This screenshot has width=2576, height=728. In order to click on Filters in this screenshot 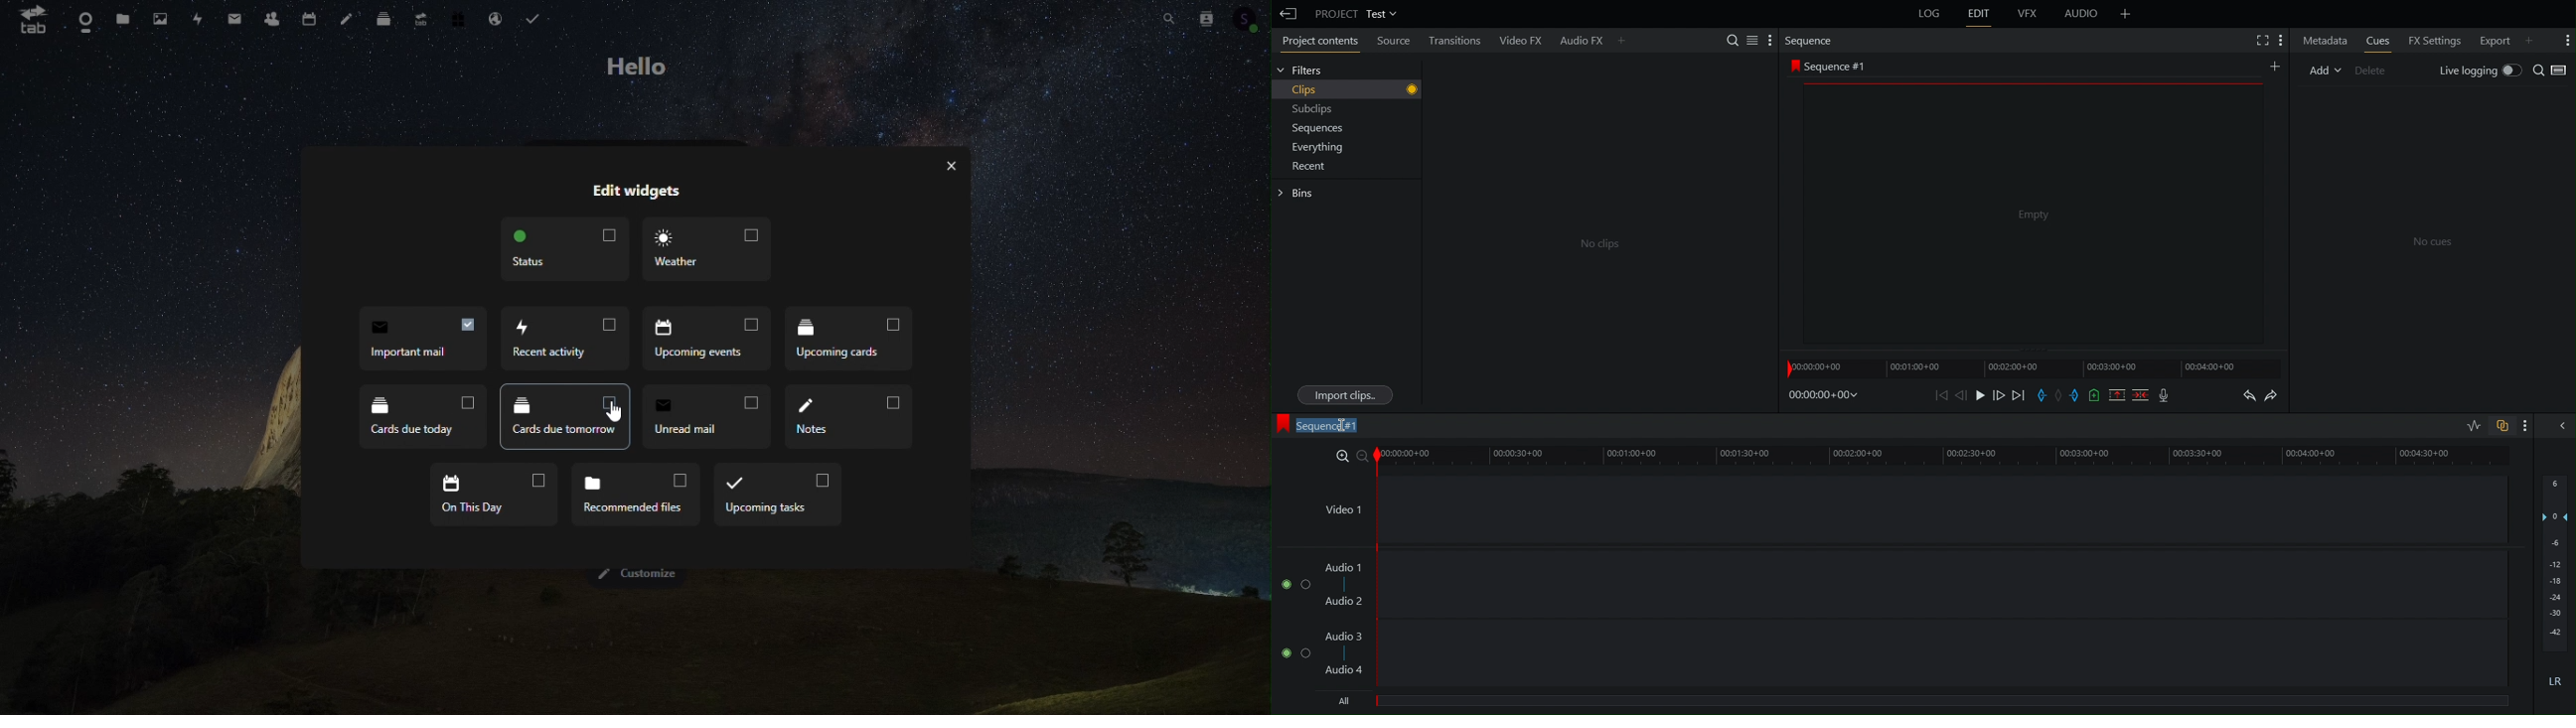, I will do `click(1305, 72)`.